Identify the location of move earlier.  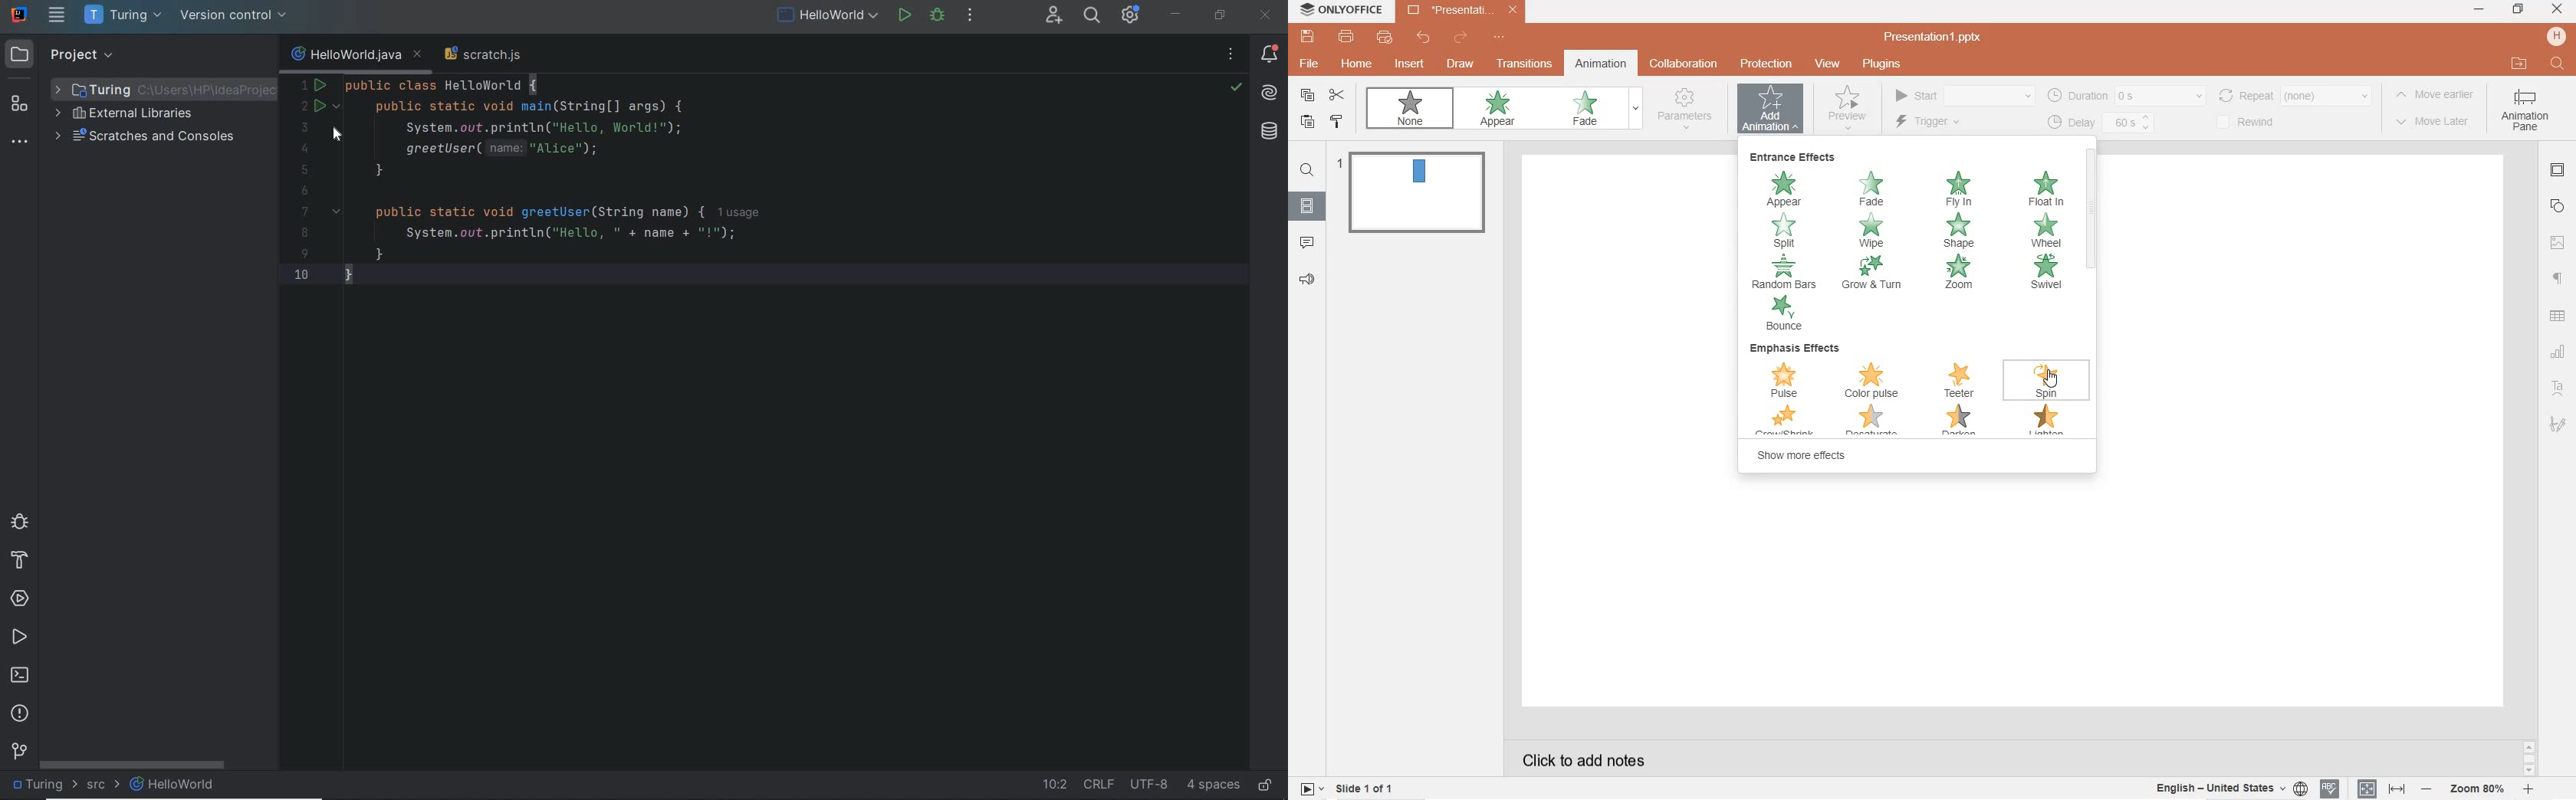
(2436, 98).